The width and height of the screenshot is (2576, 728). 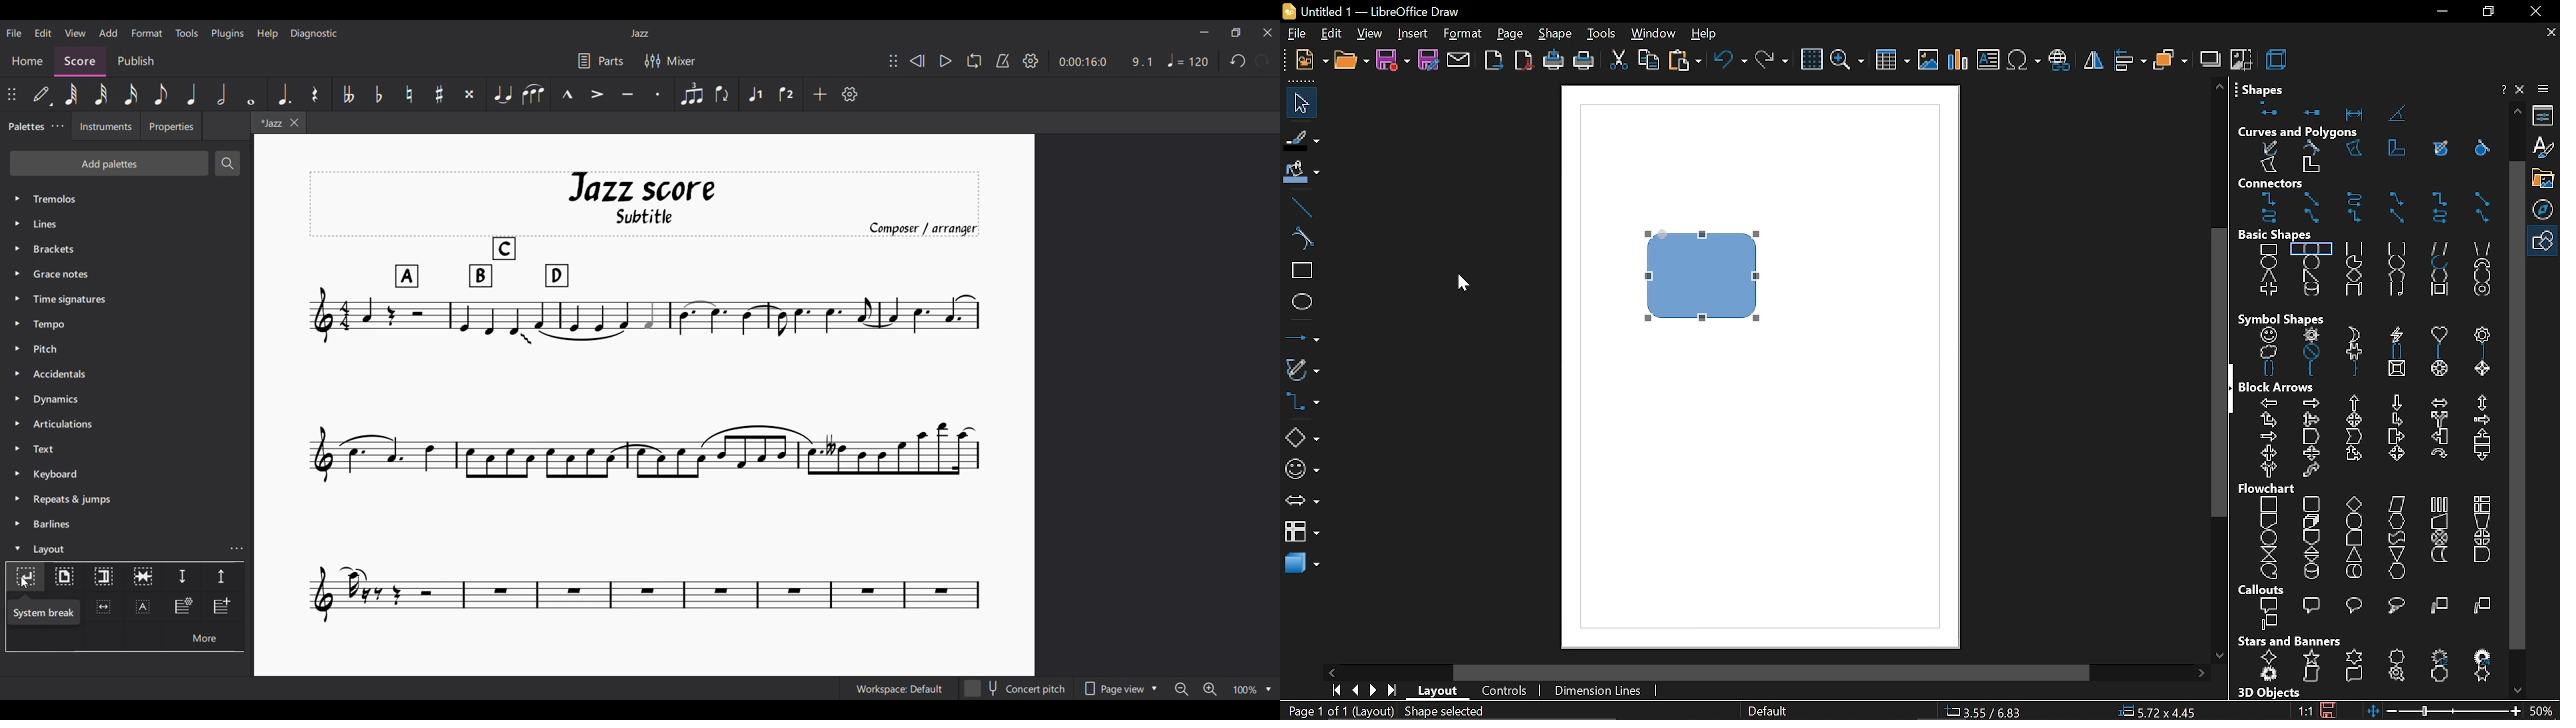 What do you see at coordinates (1303, 371) in the screenshot?
I see `curve and polygons` at bounding box center [1303, 371].